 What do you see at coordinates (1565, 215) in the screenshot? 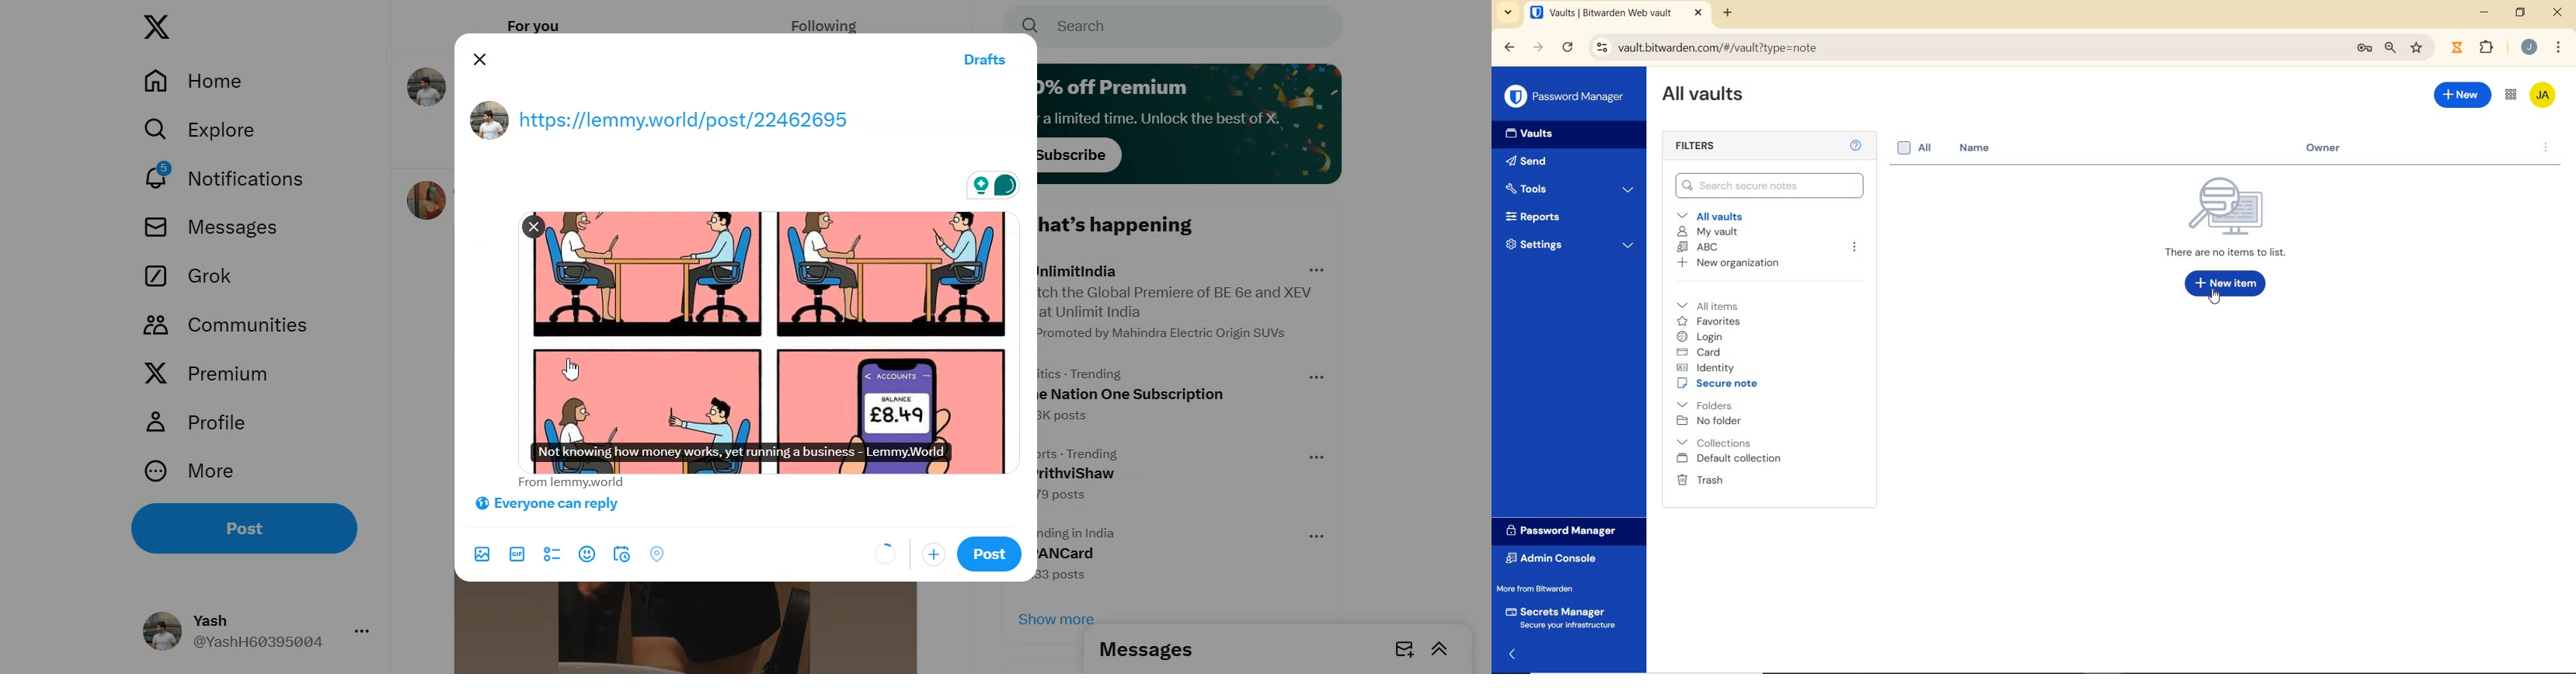
I see `Reports` at bounding box center [1565, 215].